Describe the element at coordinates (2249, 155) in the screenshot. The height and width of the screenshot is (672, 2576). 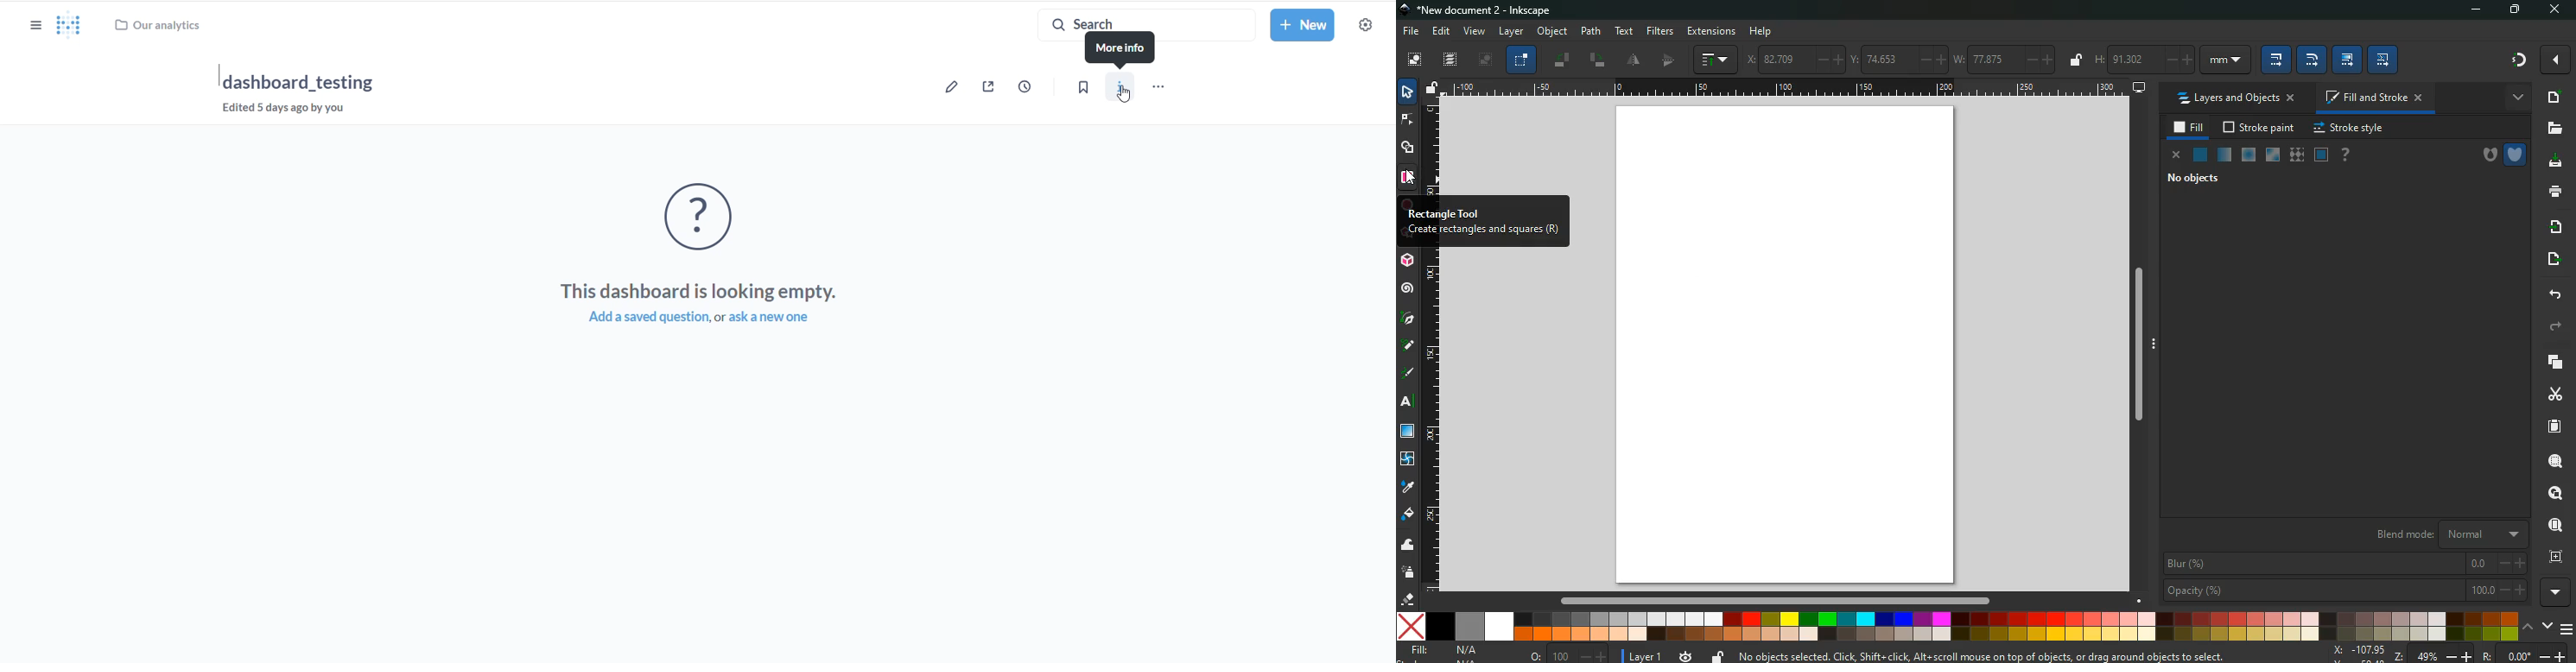
I see `ice` at that location.